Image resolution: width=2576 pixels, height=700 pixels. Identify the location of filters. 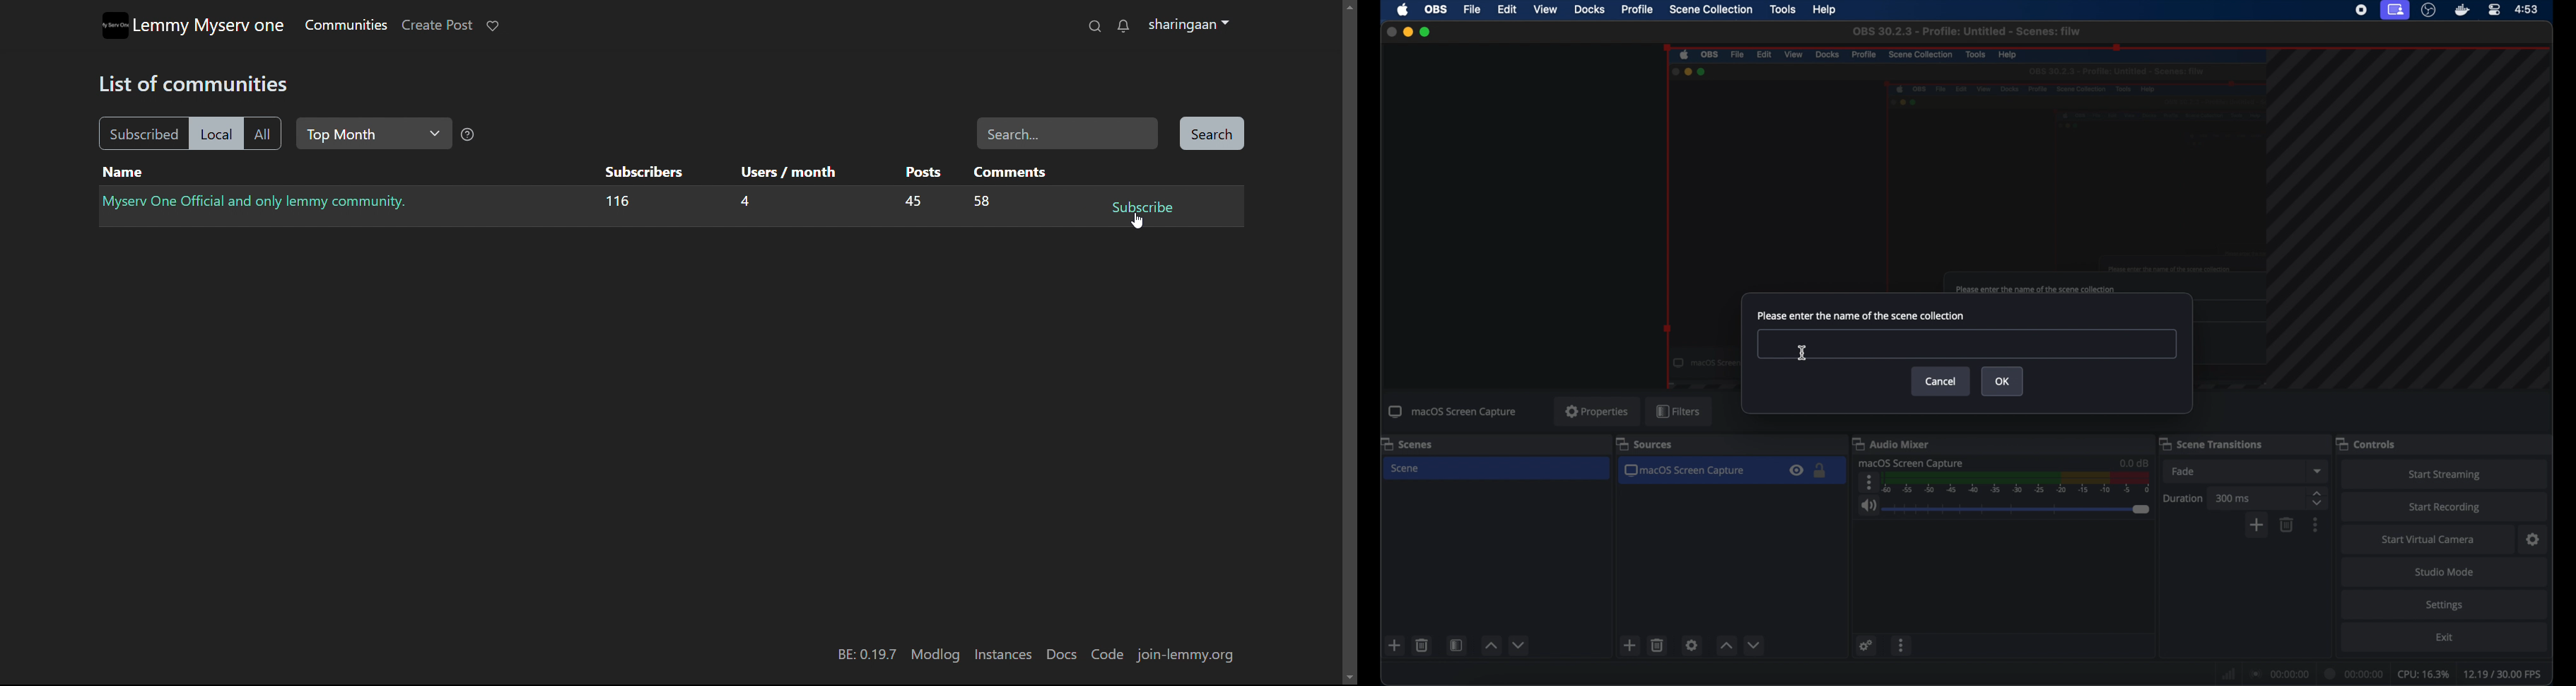
(1680, 412).